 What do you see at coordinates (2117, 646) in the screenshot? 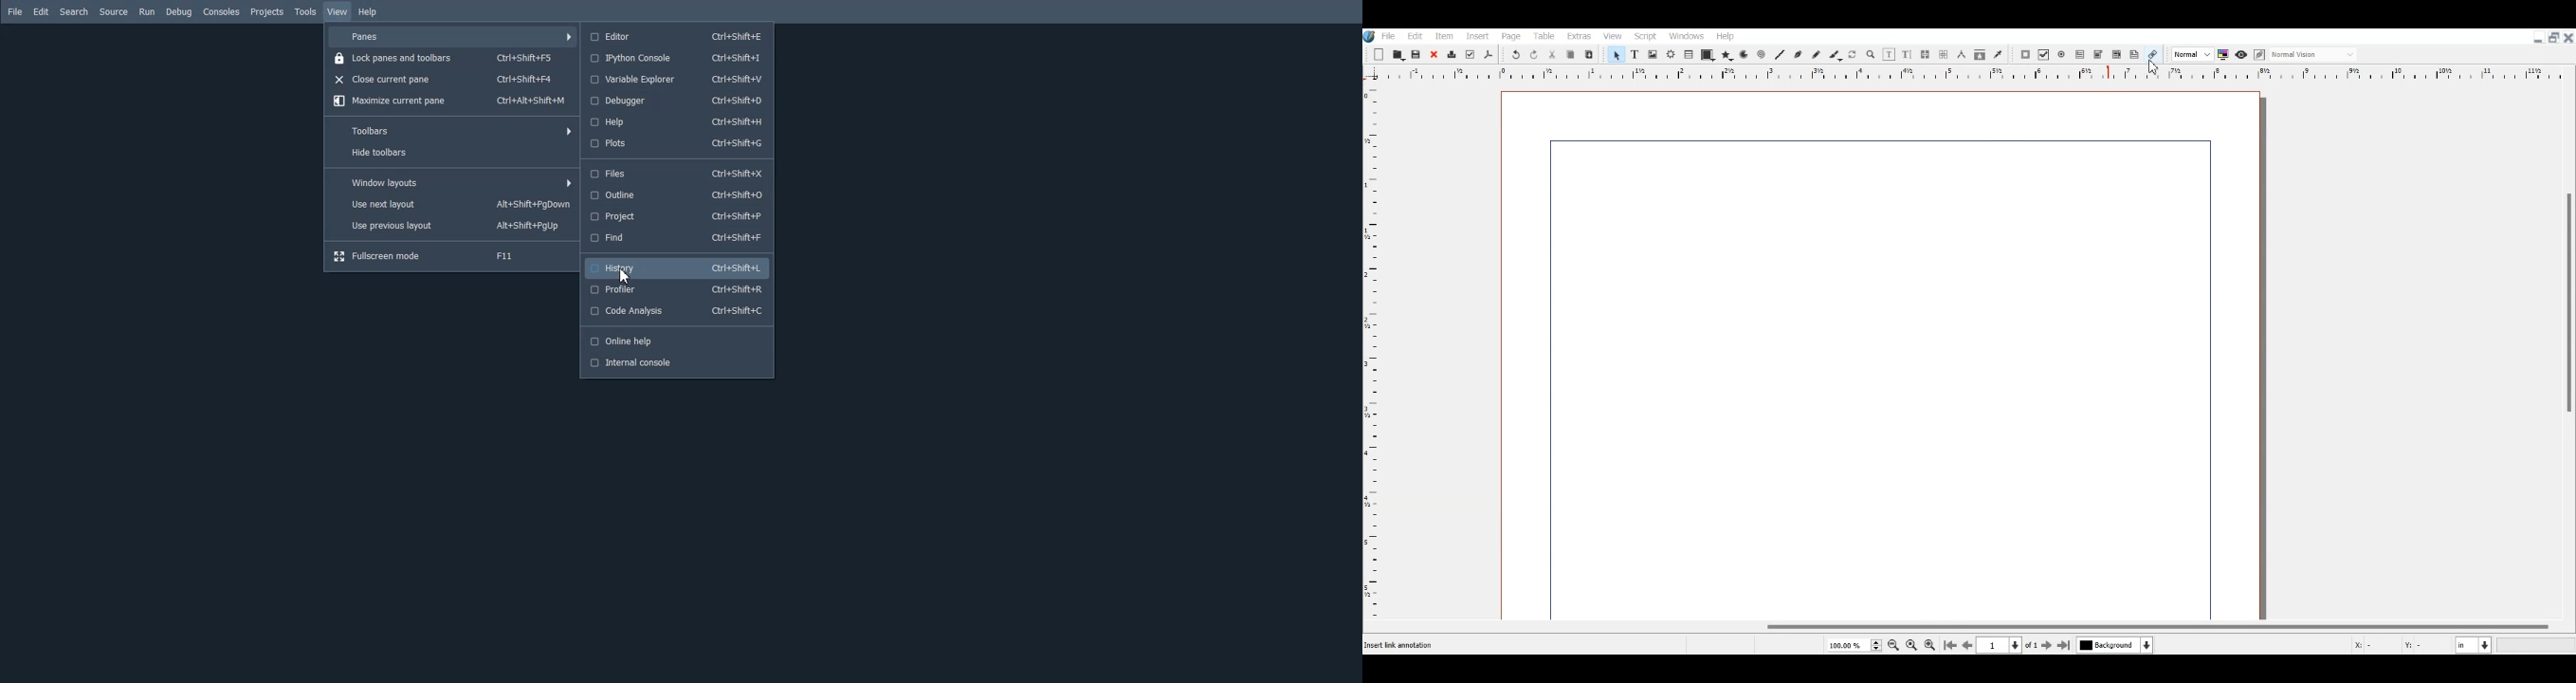
I see `Select current Layer` at bounding box center [2117, 646].